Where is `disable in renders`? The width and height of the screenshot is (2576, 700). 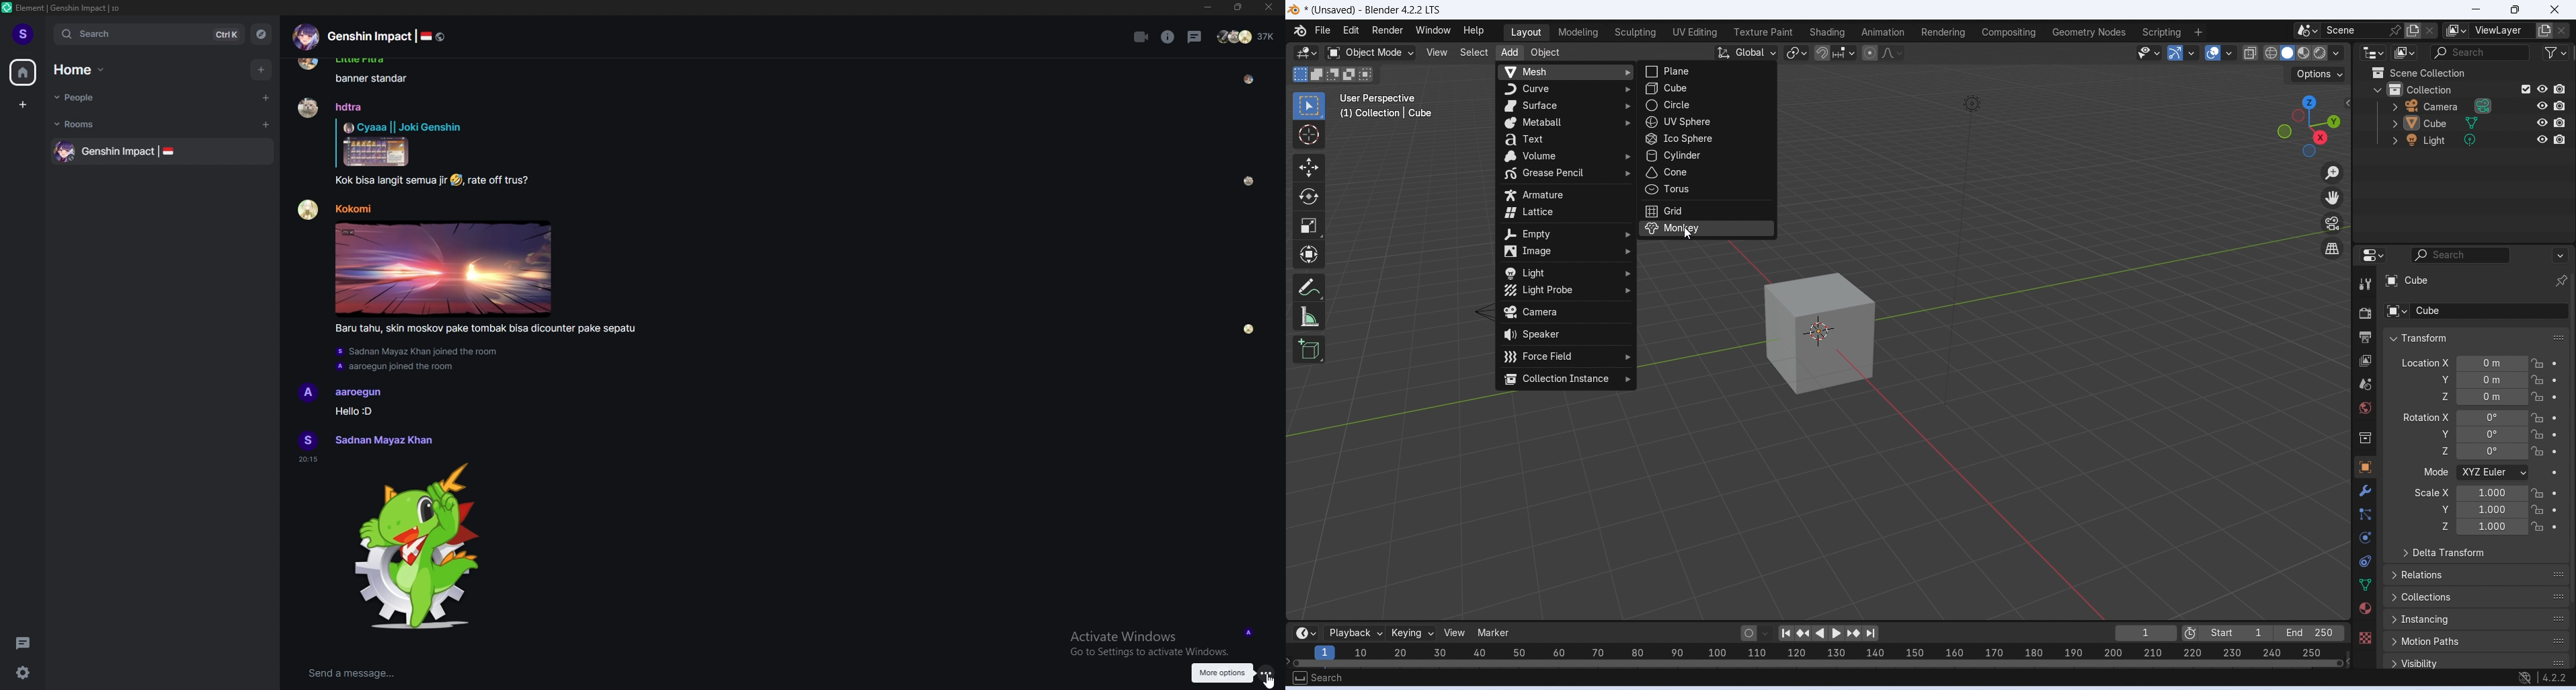 disable in renders is located at coordinates (2560, 89).